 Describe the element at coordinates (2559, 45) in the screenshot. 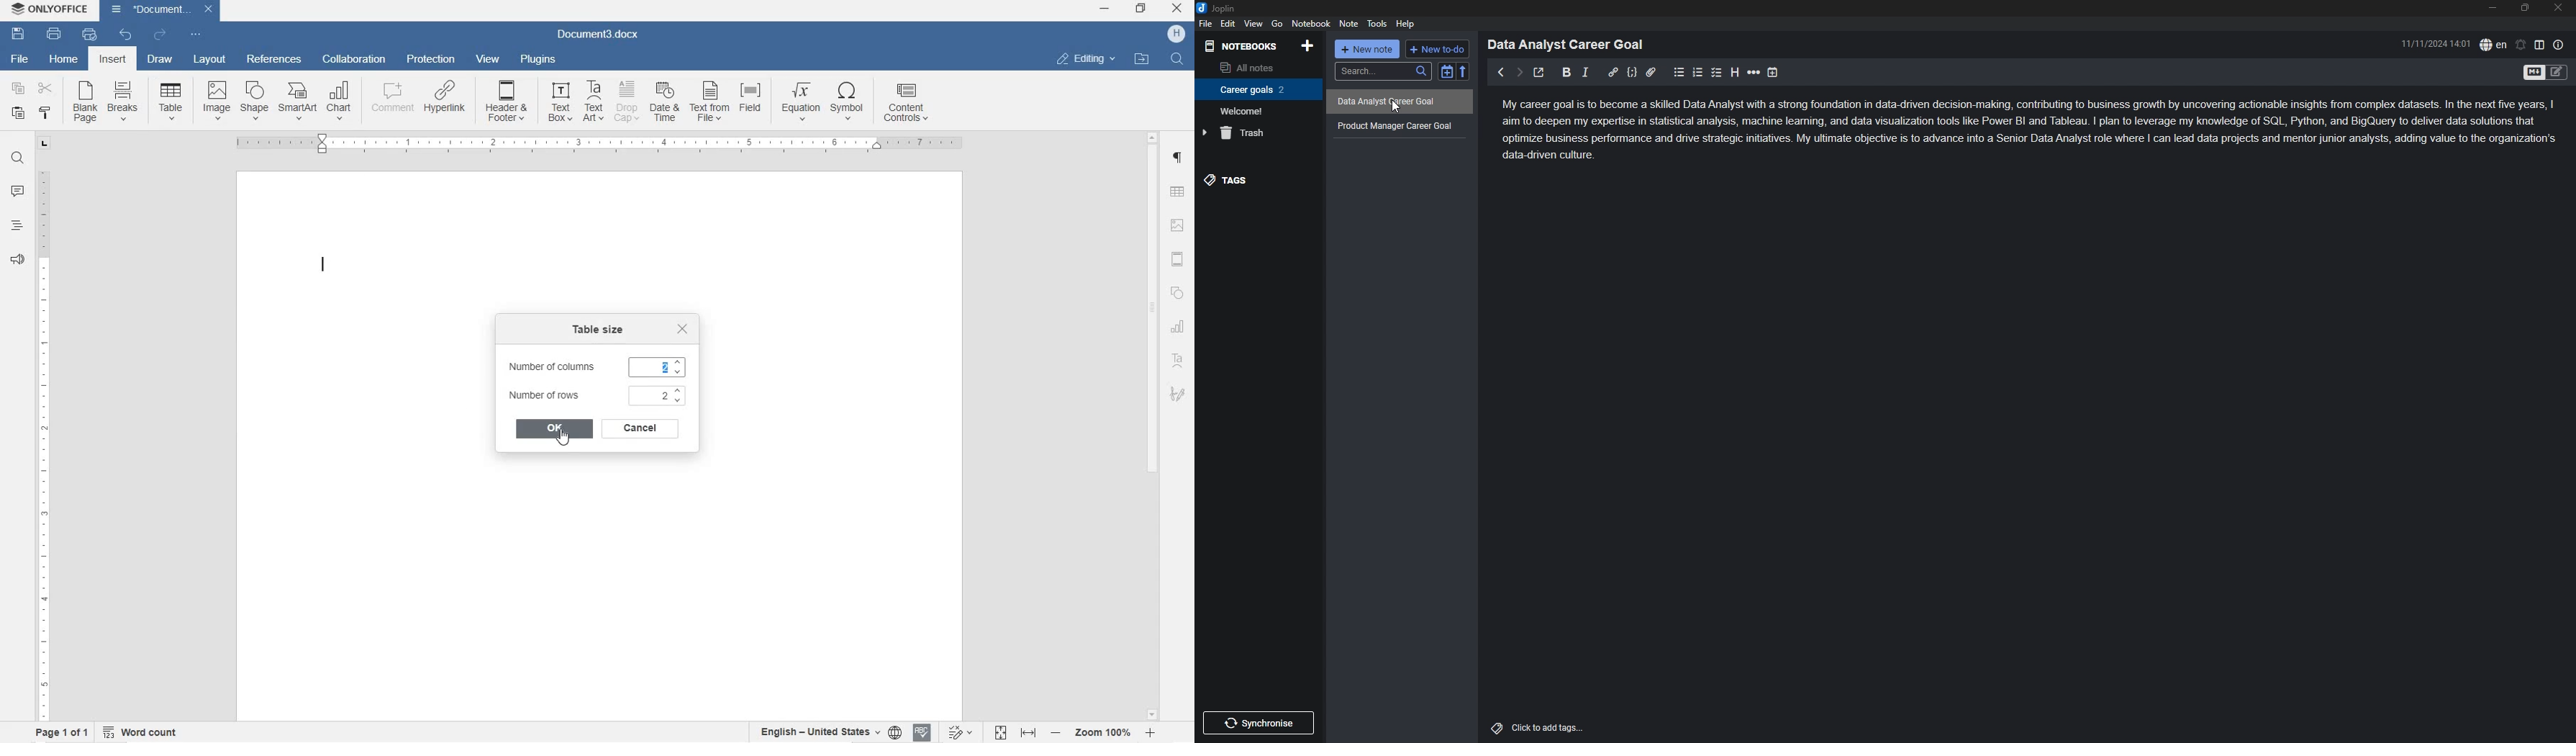

I see `note properties` at that location.